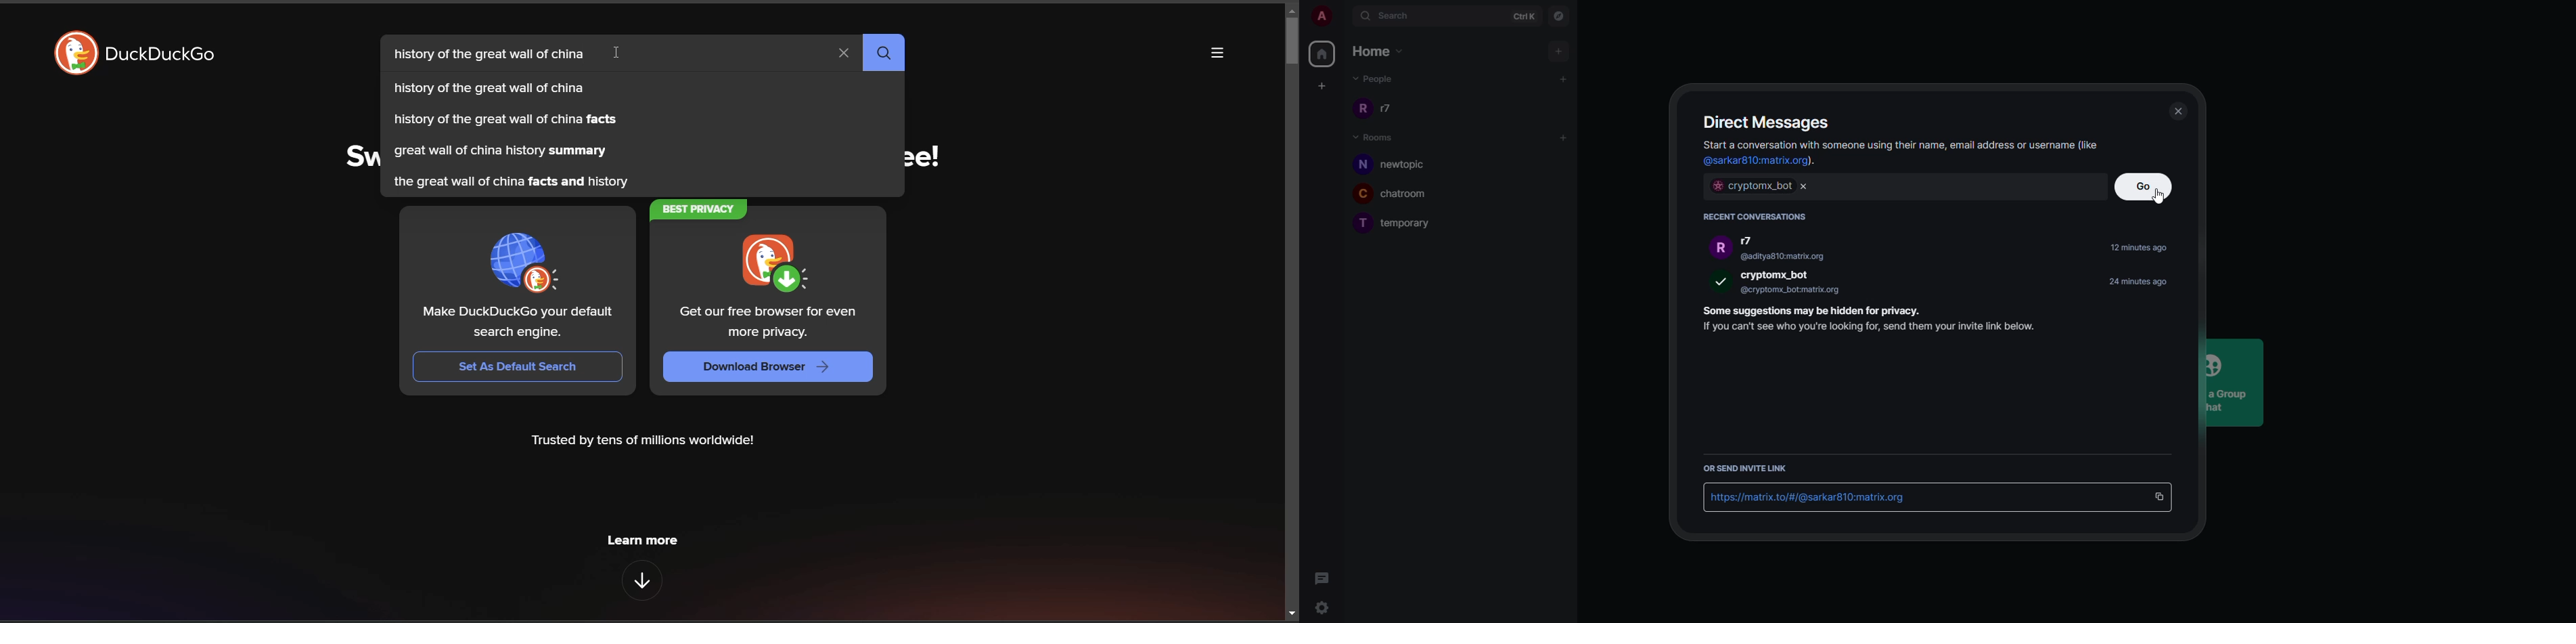 The height and width of the screenshot is (644, 2576). What do you see at coordinates (1412, 223) in the screenshot?
I see `temporary` at bounding box center [1412, 223].